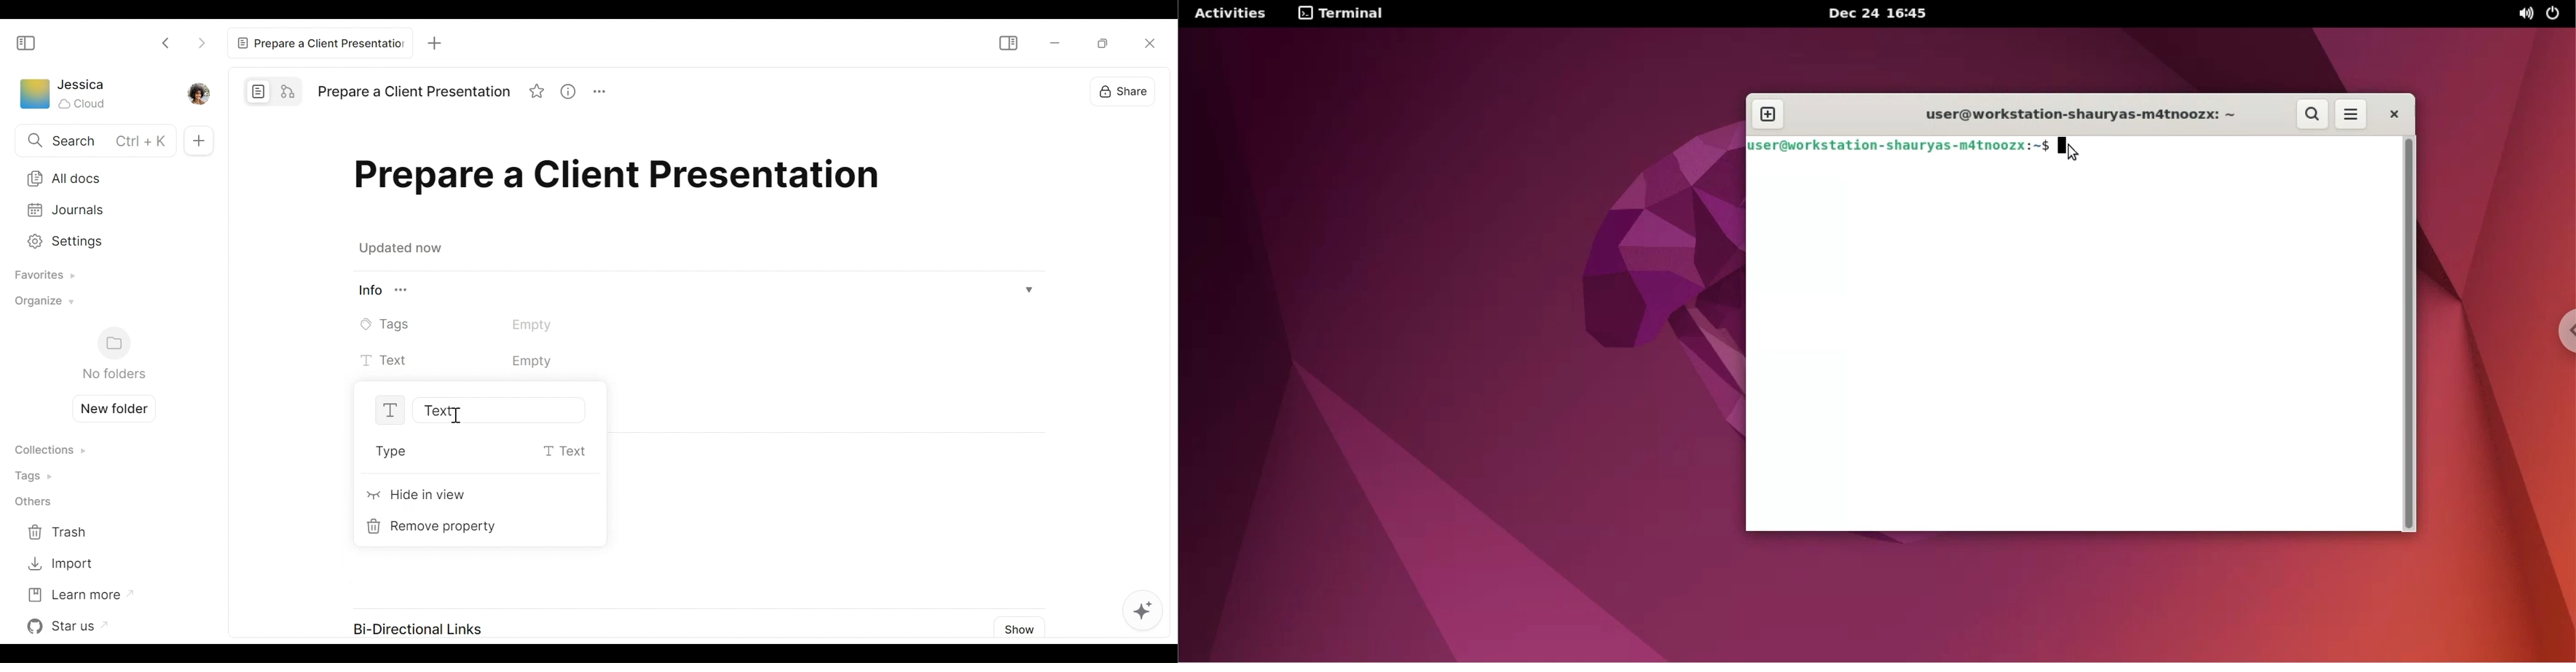 The height and width of the screenshot is (672, 2576). What do you see at coordinates (60, 564) in the screenshot?
I see `Import` at bounding box center [60, 564].